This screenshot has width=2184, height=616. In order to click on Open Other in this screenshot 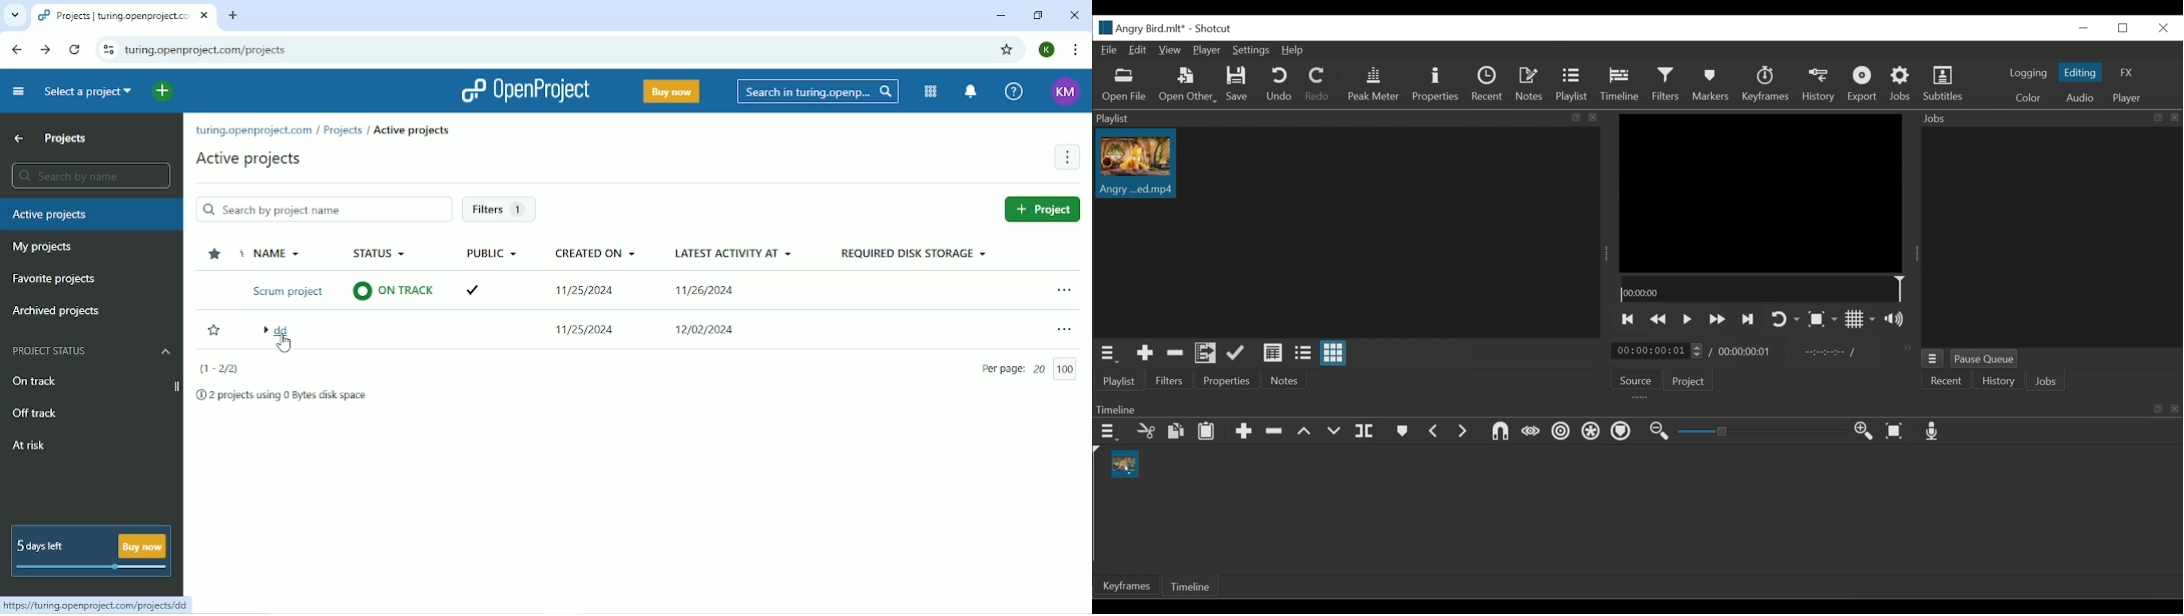, I will do `click(1188, 85)`.